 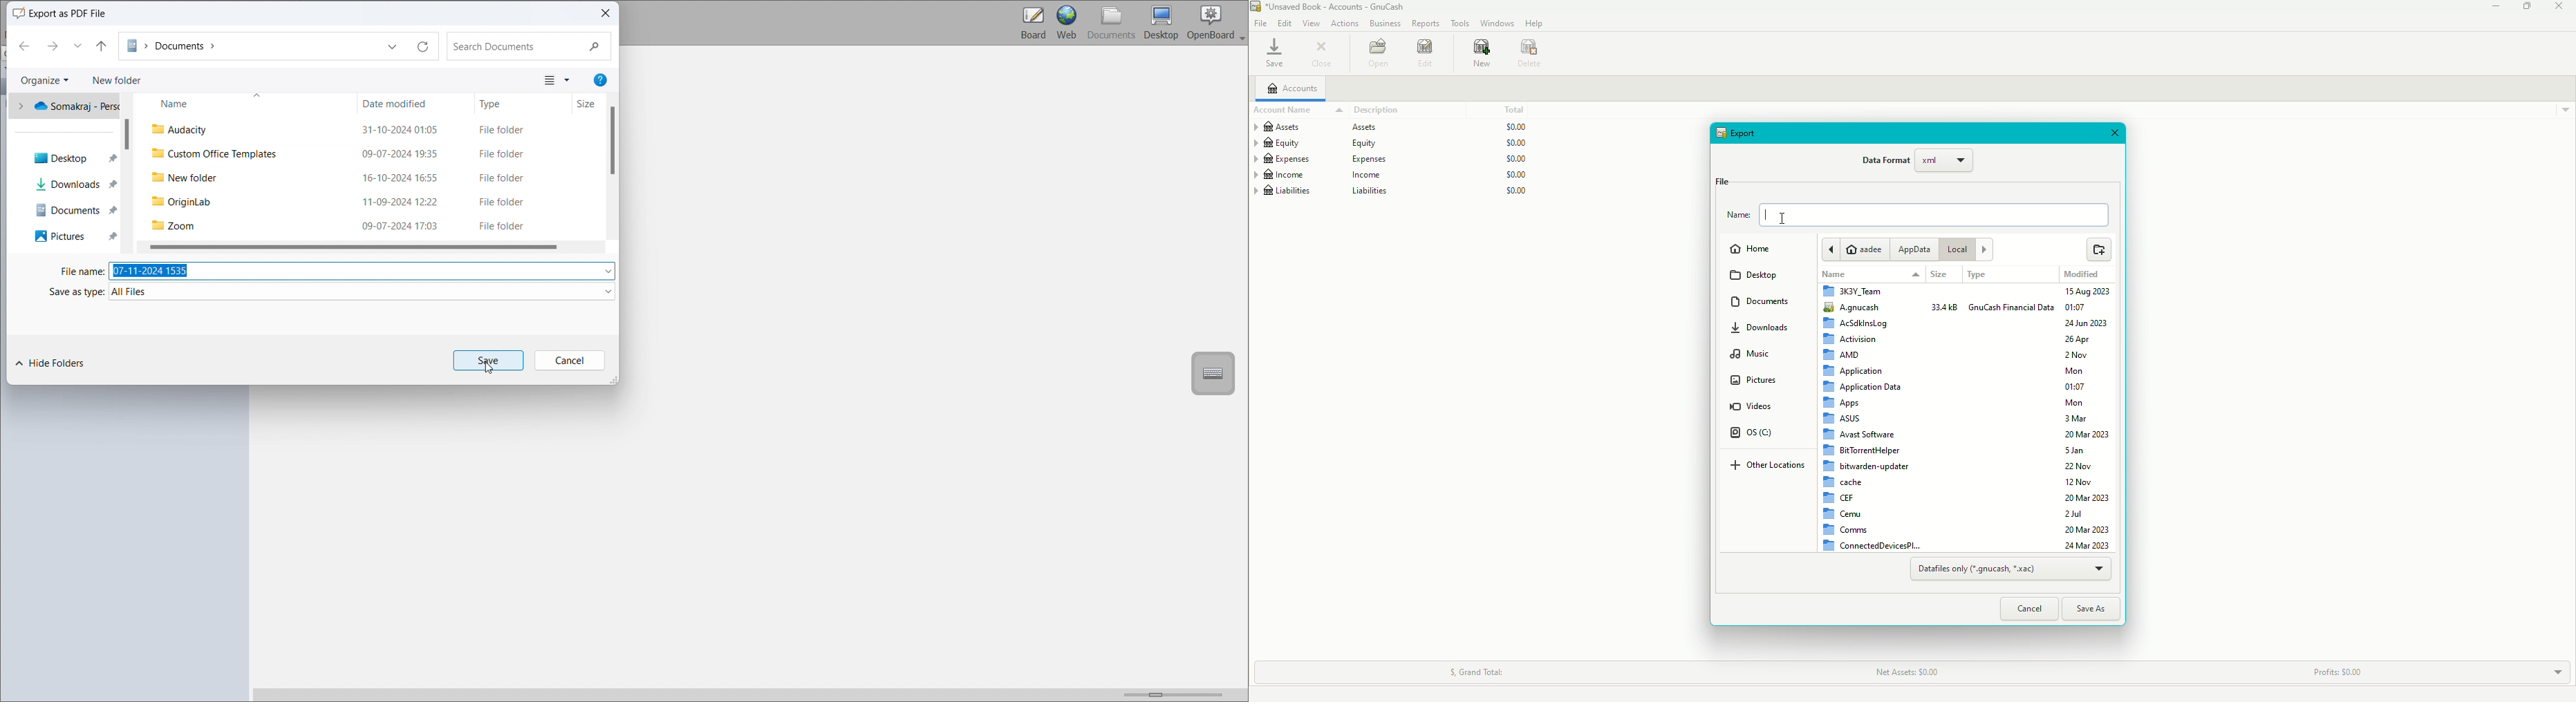 I want to click on Description, so click(x=1369, y=110).